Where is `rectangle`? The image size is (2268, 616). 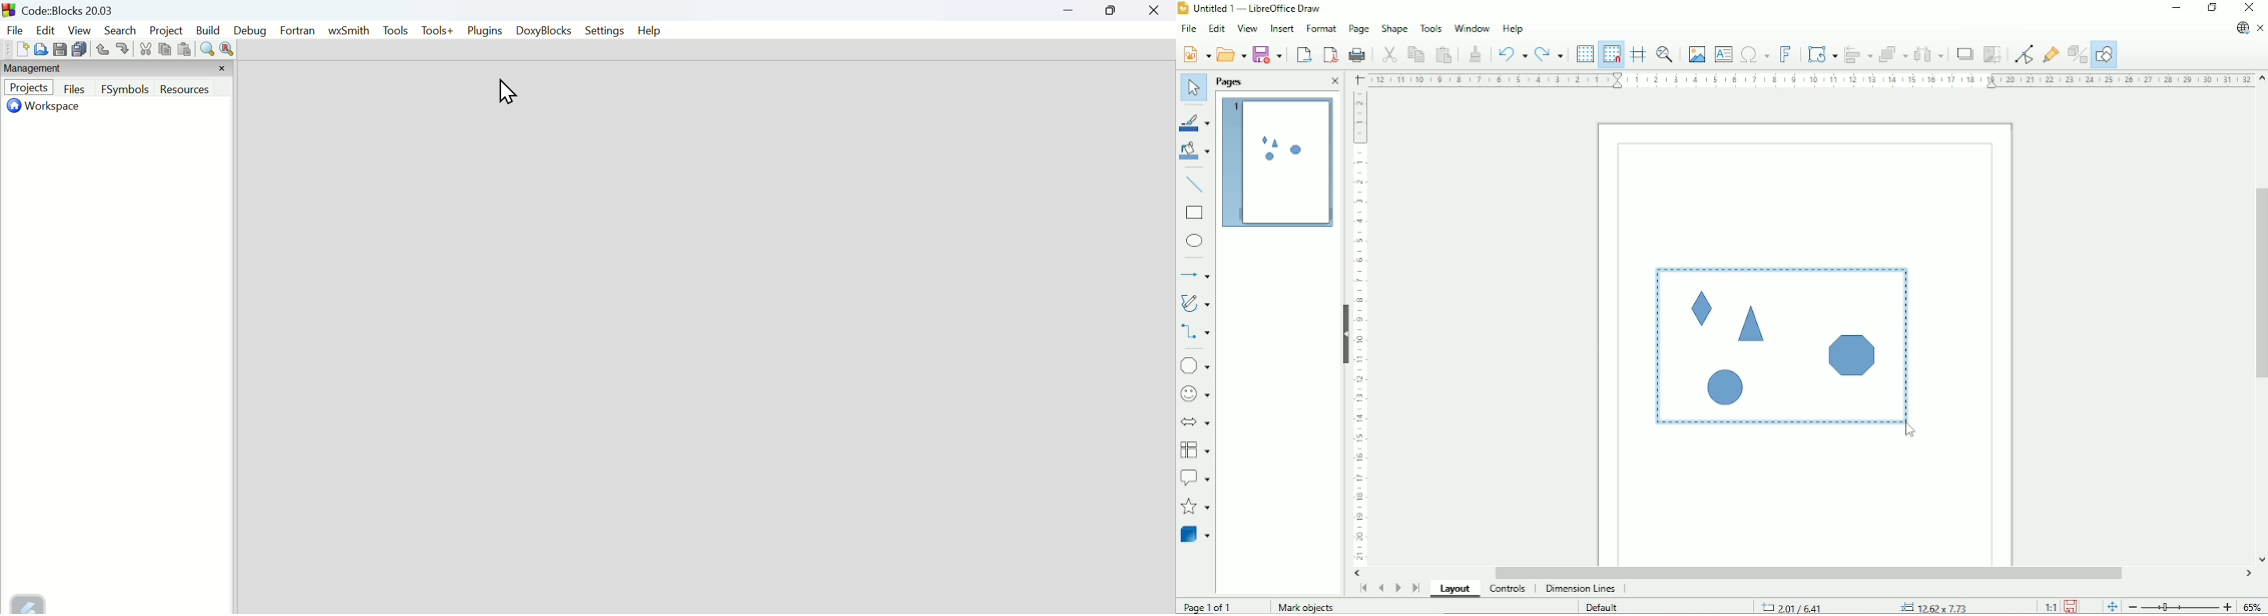
rectangle is located at coordinates (1194, 213).